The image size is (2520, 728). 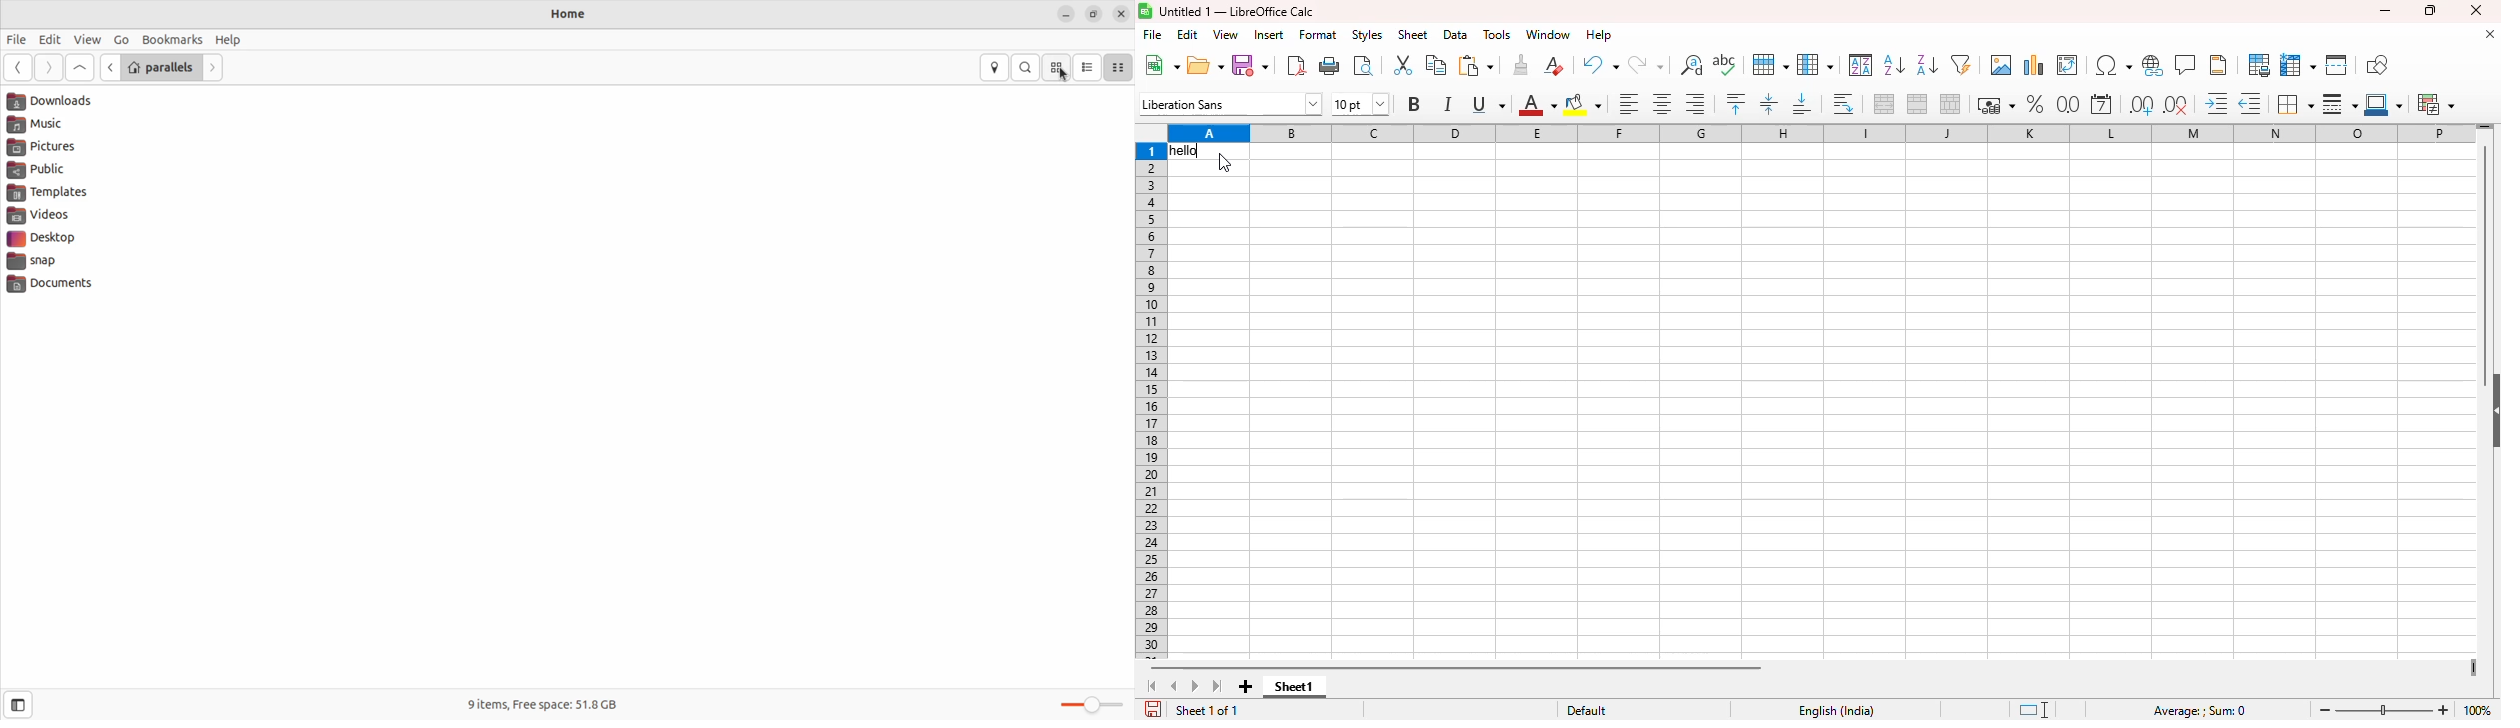 I want to click on underline, so click(x=1488, y=104).